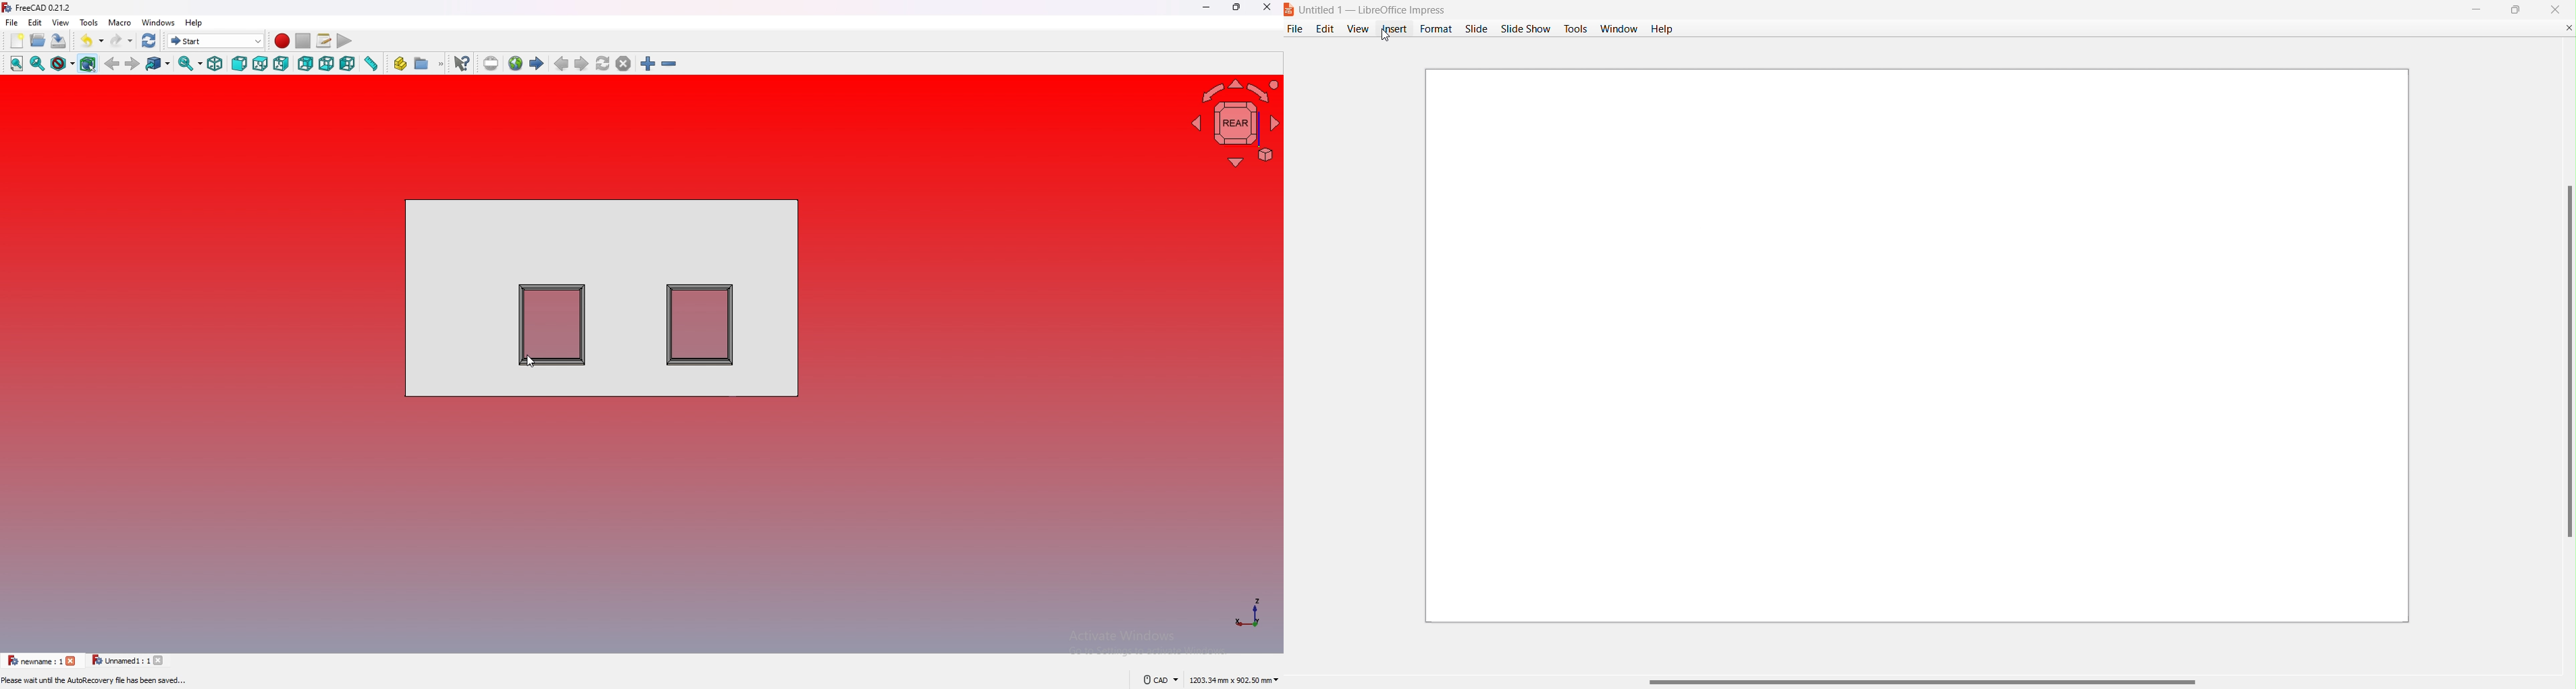 This screenshot has height=700, width=2576. Describe the element at coordinates (1576, 27) in the screenshot. I see `Tools` at that location.